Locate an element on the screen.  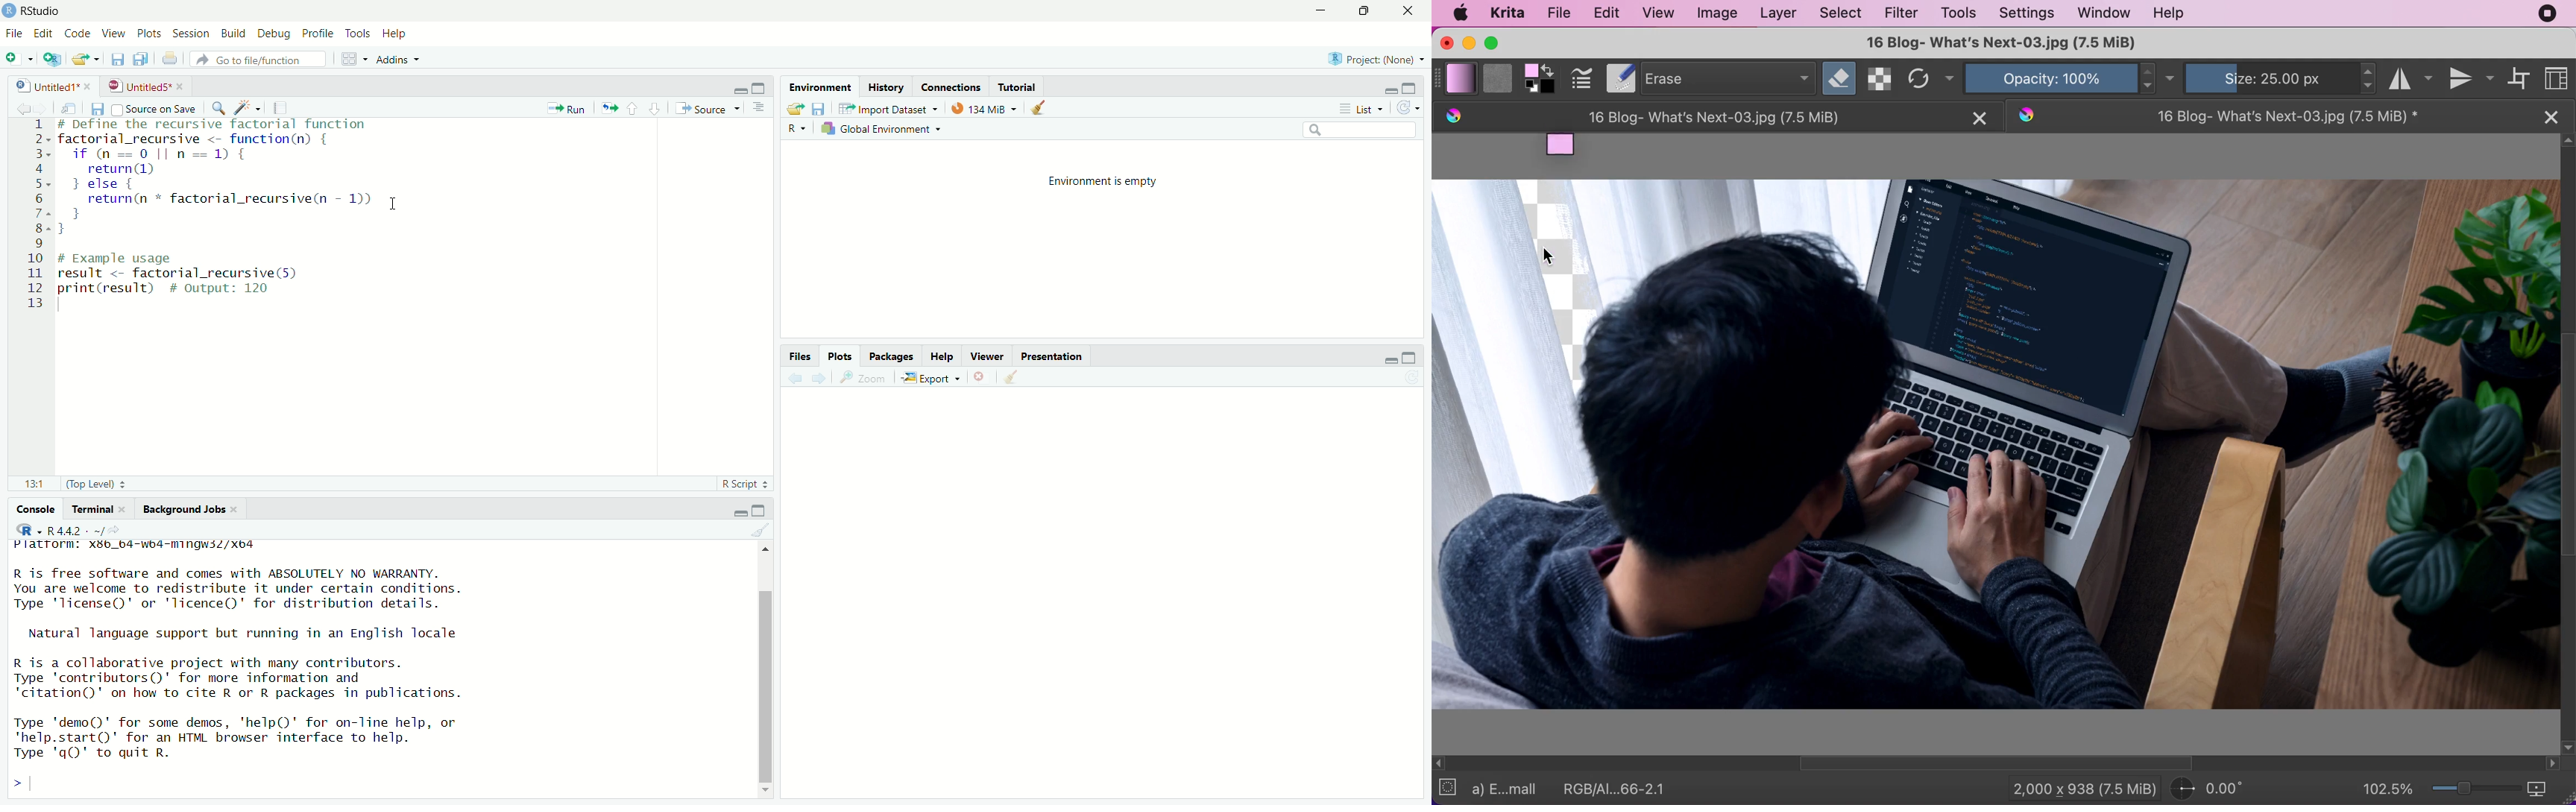
History is located at coordinates (884, 84).